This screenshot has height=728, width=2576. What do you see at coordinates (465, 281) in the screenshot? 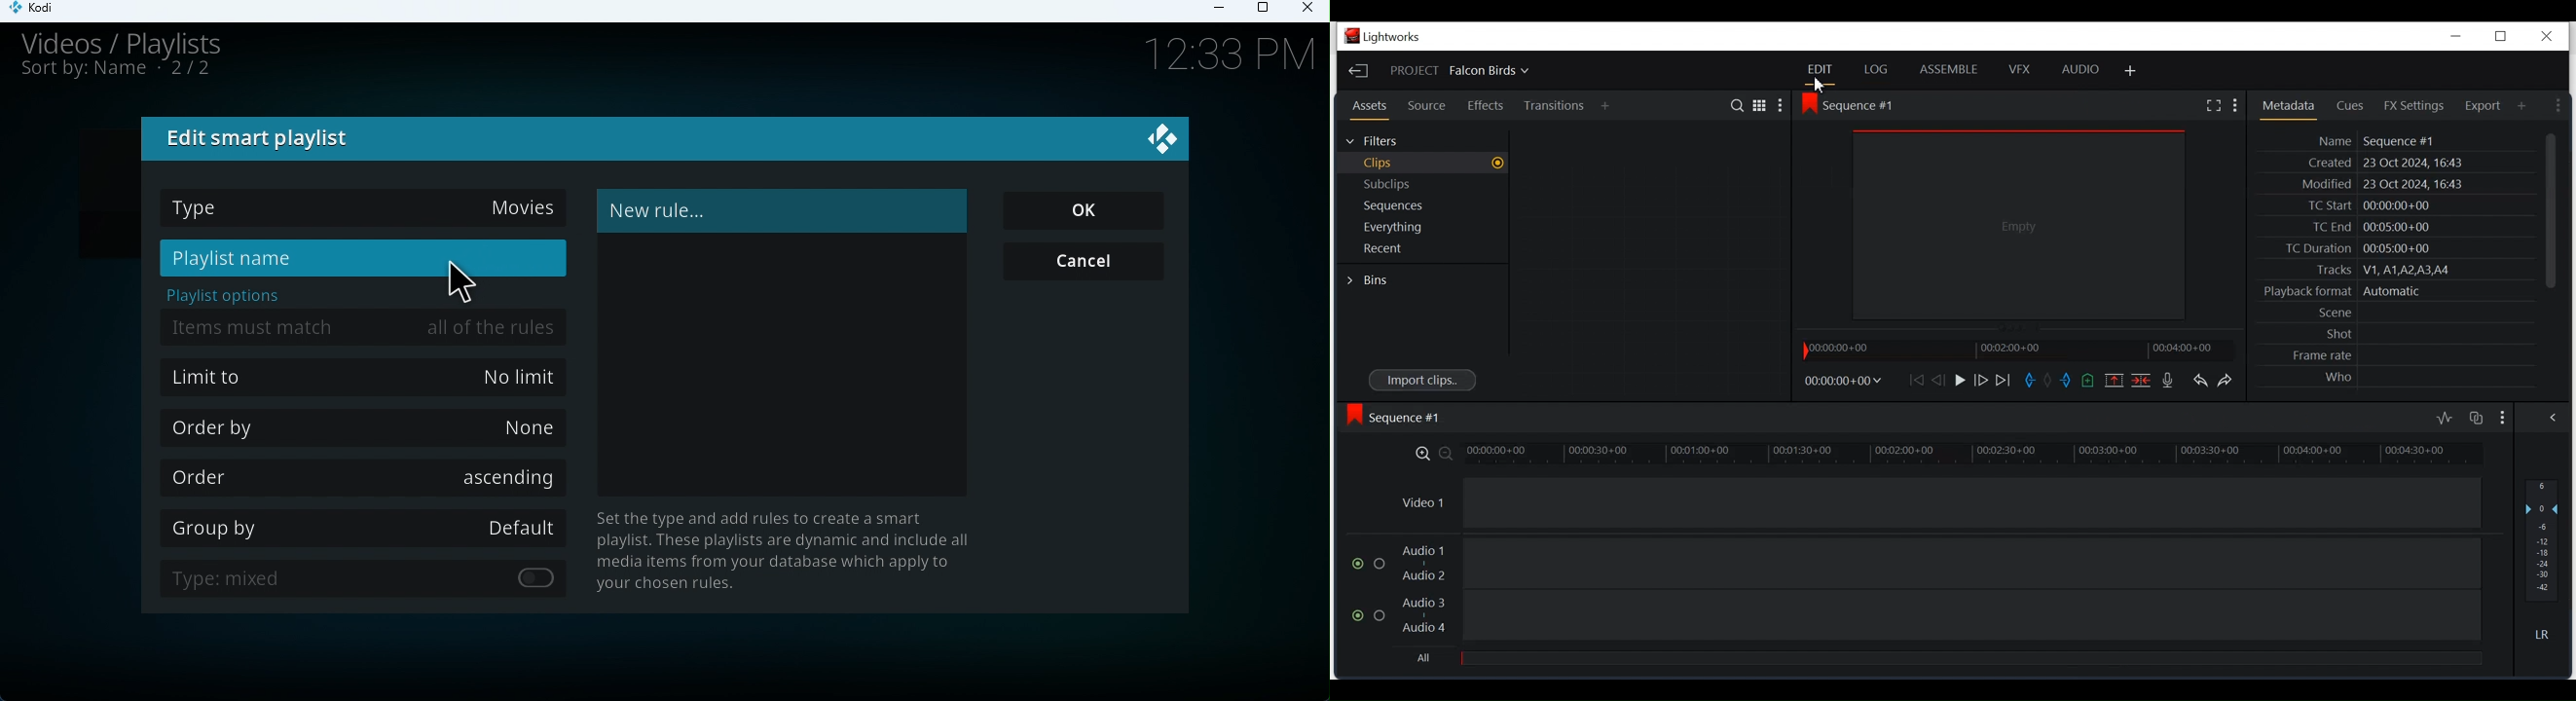
I see `Cursor` at bounding box center [465, 281].